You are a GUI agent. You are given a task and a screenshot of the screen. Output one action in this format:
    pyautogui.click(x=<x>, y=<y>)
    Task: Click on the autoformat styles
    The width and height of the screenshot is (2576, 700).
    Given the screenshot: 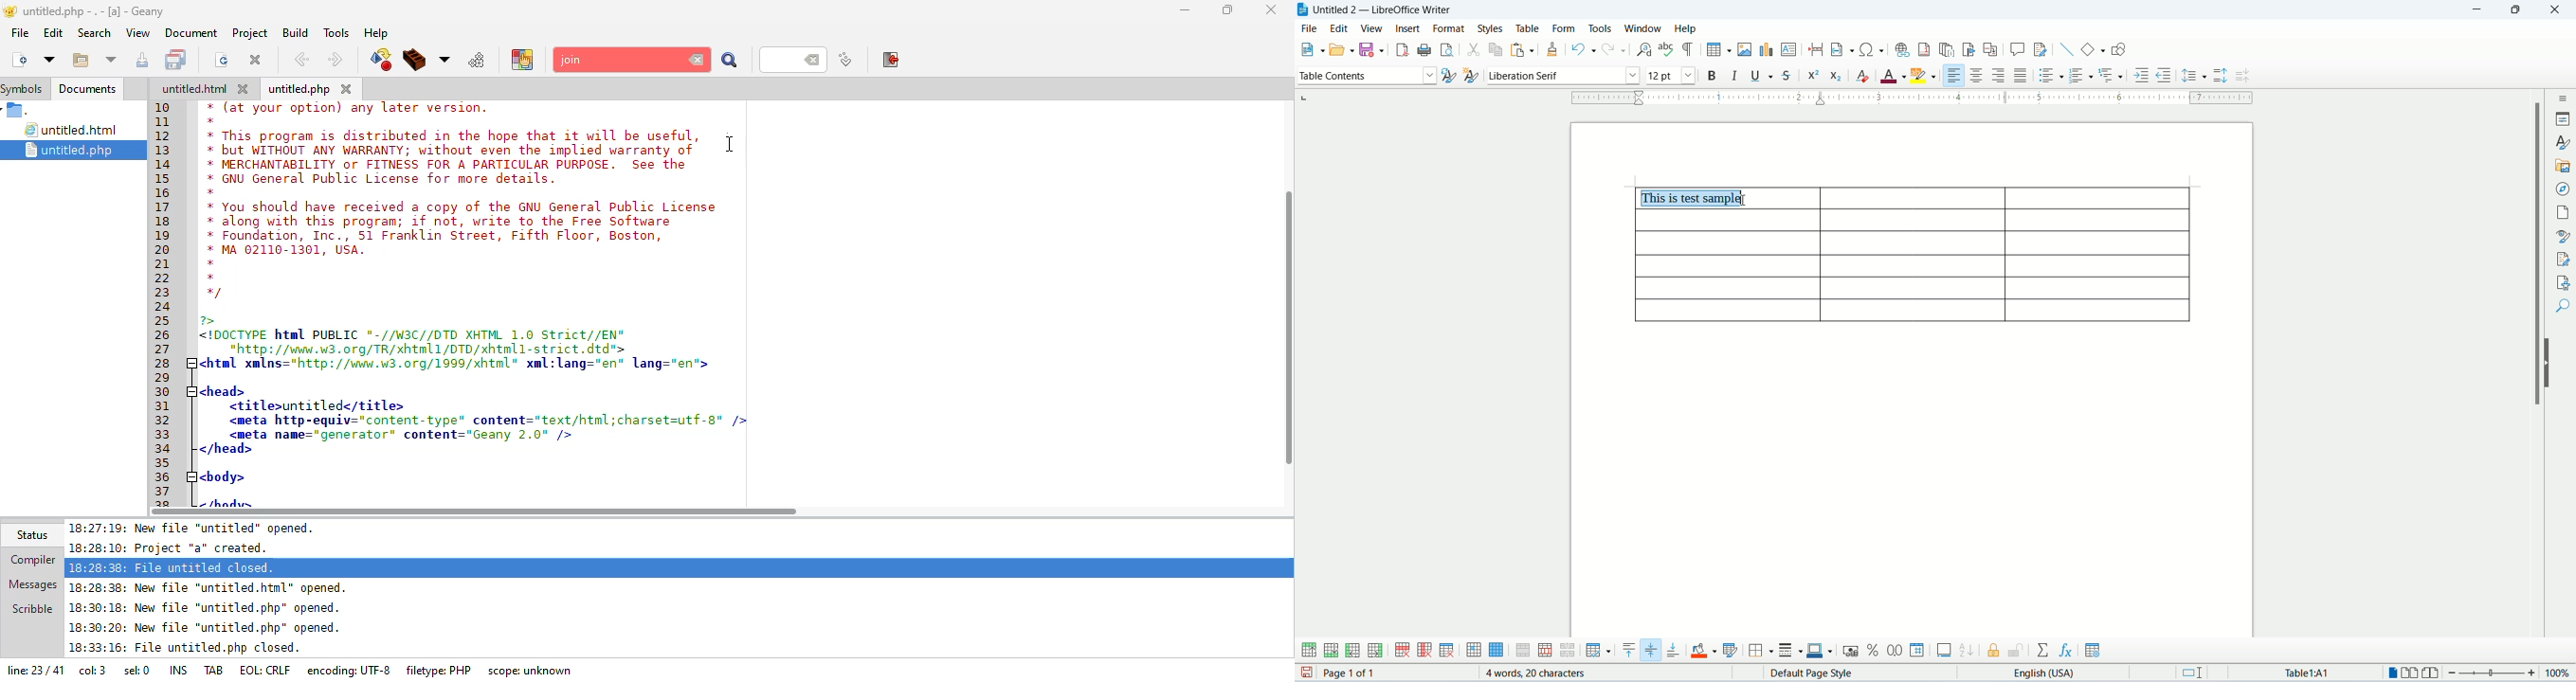 What is the action you would take?
    pyautogui.click(x=1732, y=651)
    